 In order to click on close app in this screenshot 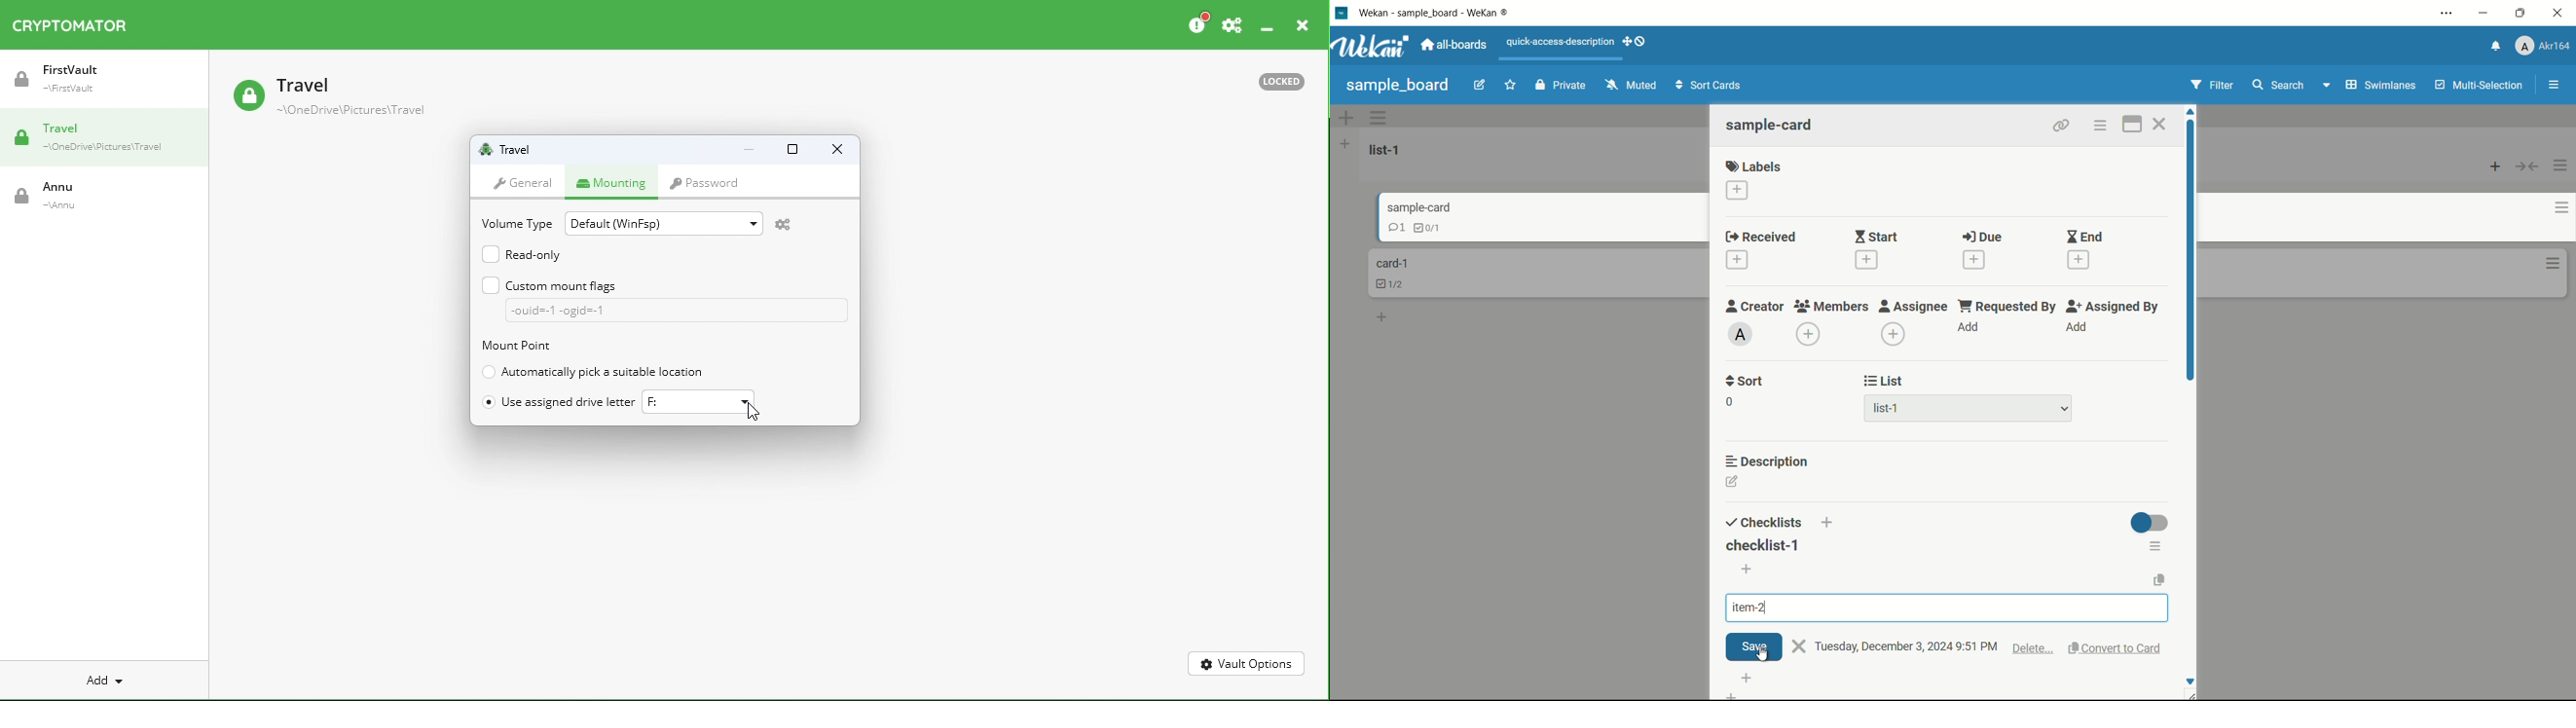, I will do `click(2557, 13)`.